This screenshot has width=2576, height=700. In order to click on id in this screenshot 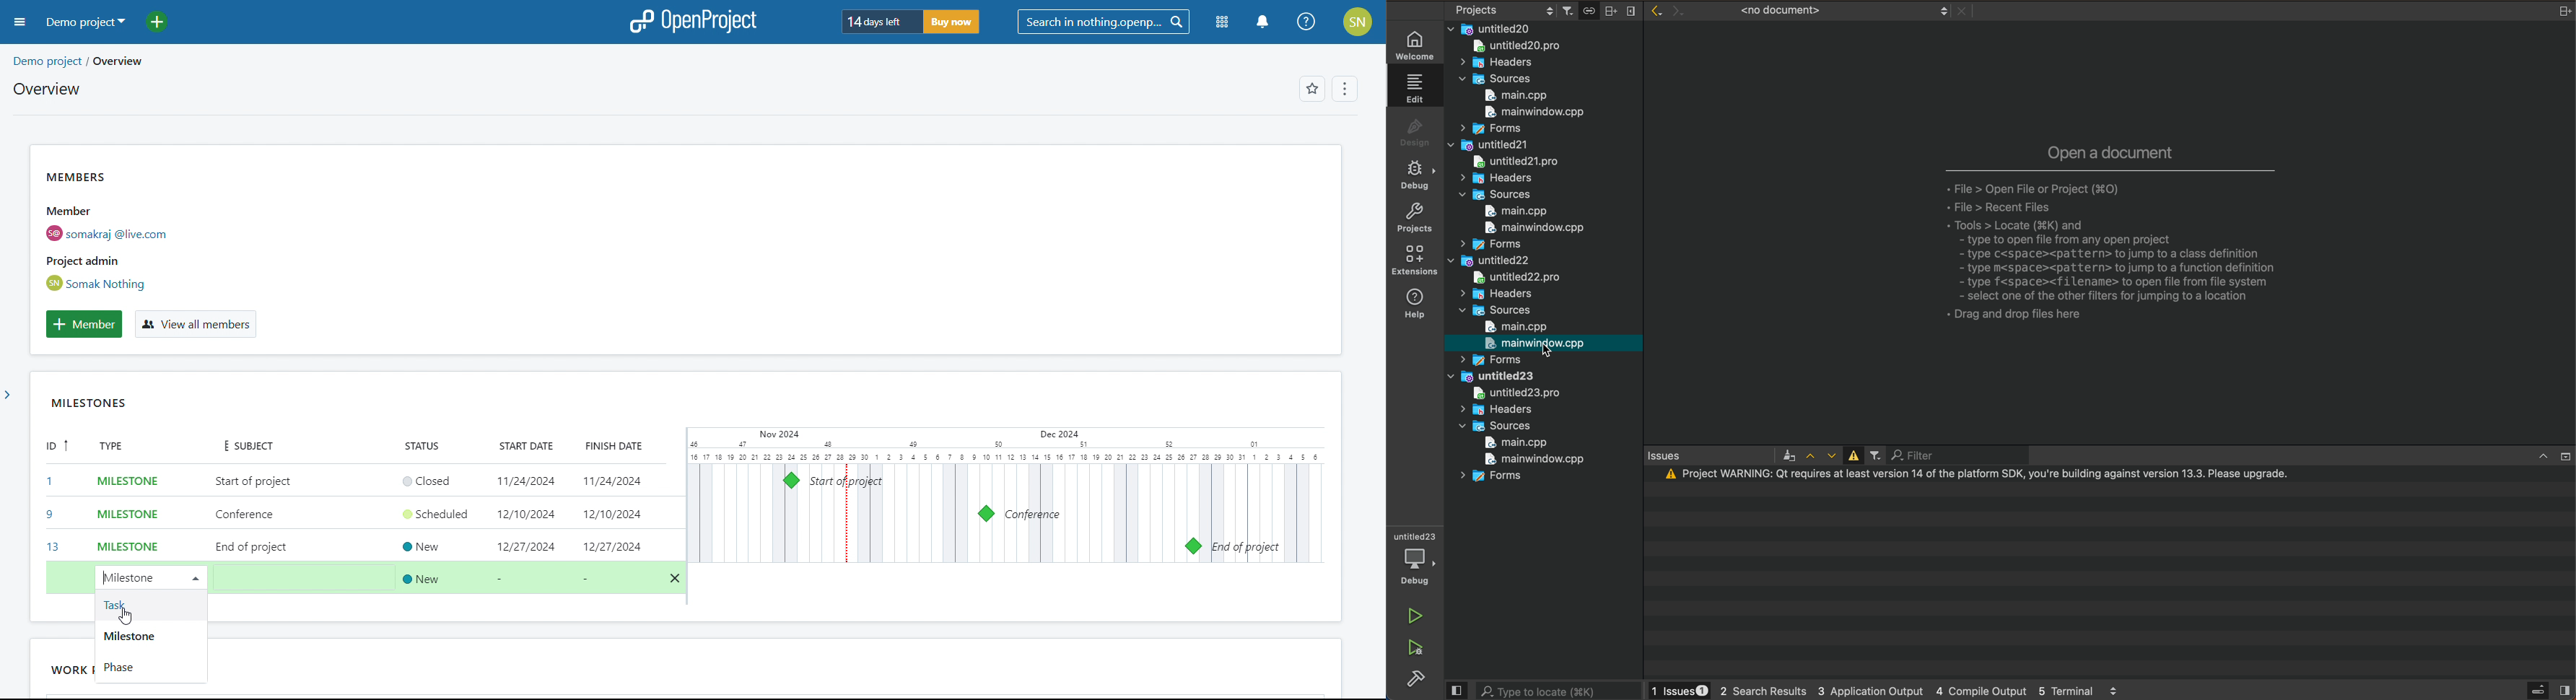, I will do `click(52, 499)`.